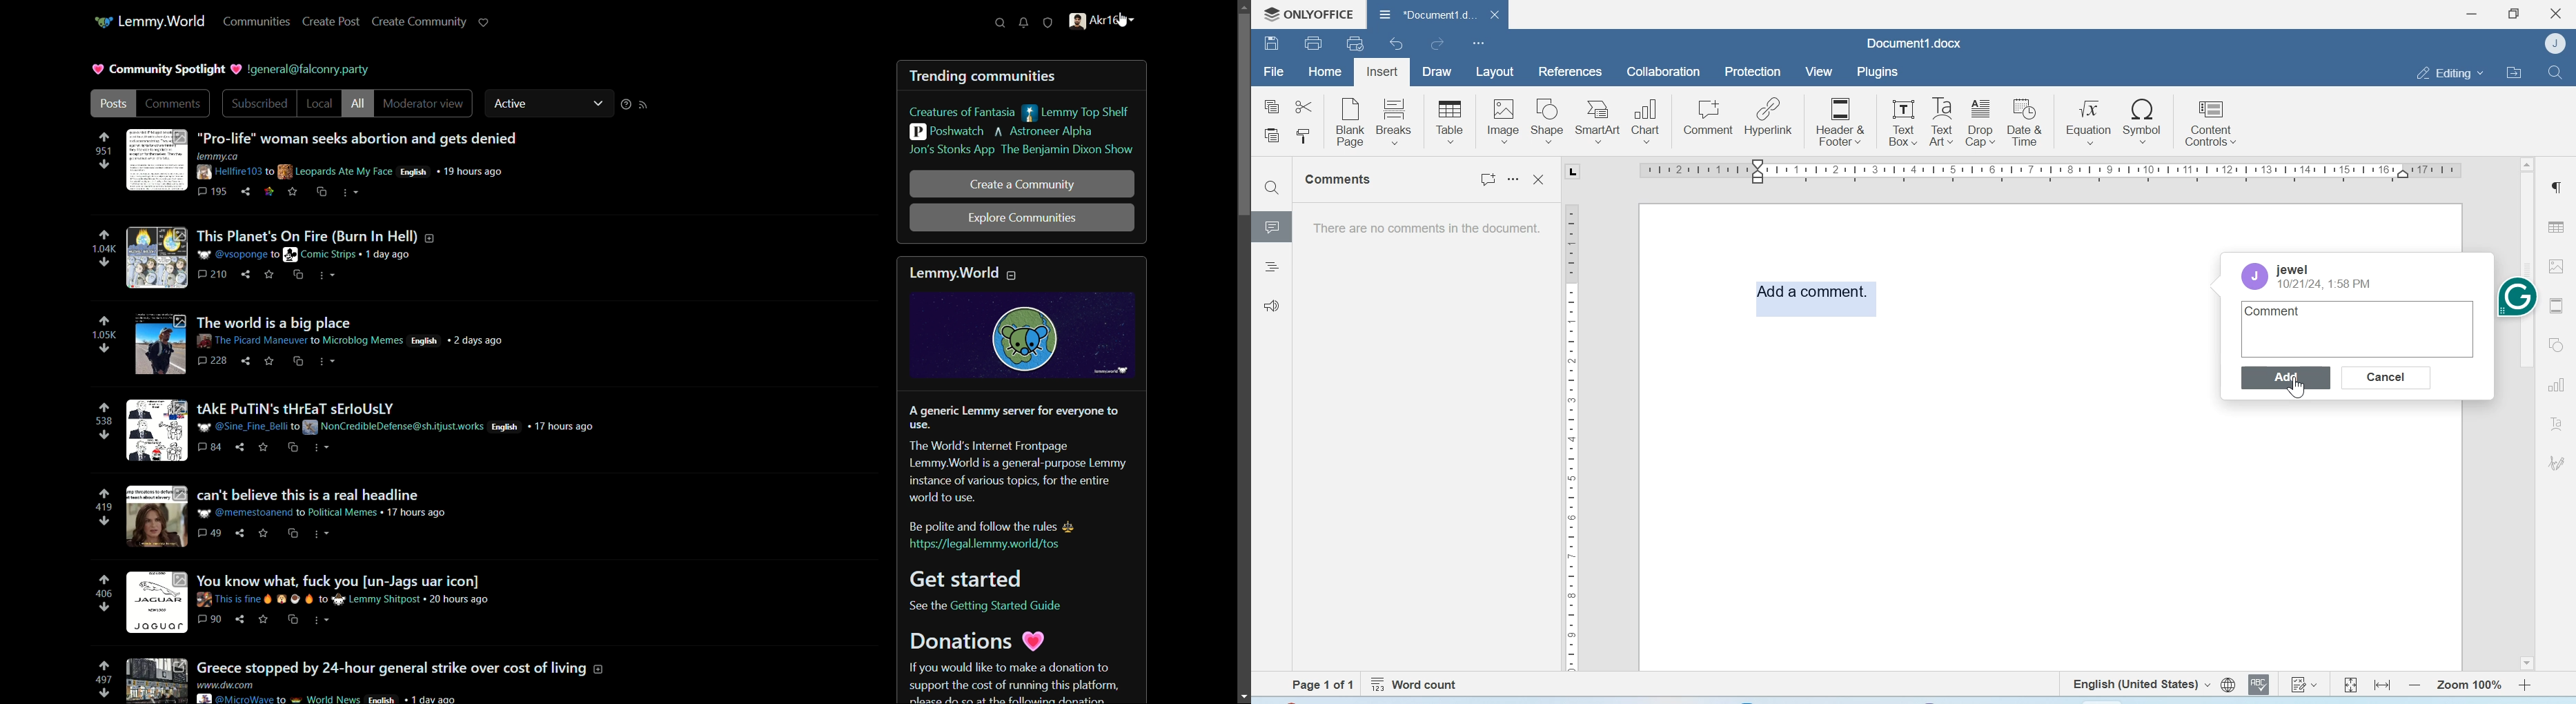 The image size is (2576, 728). Describe the element at coordinates (2559, 266) in the screenshot. I see `Image` at that location.